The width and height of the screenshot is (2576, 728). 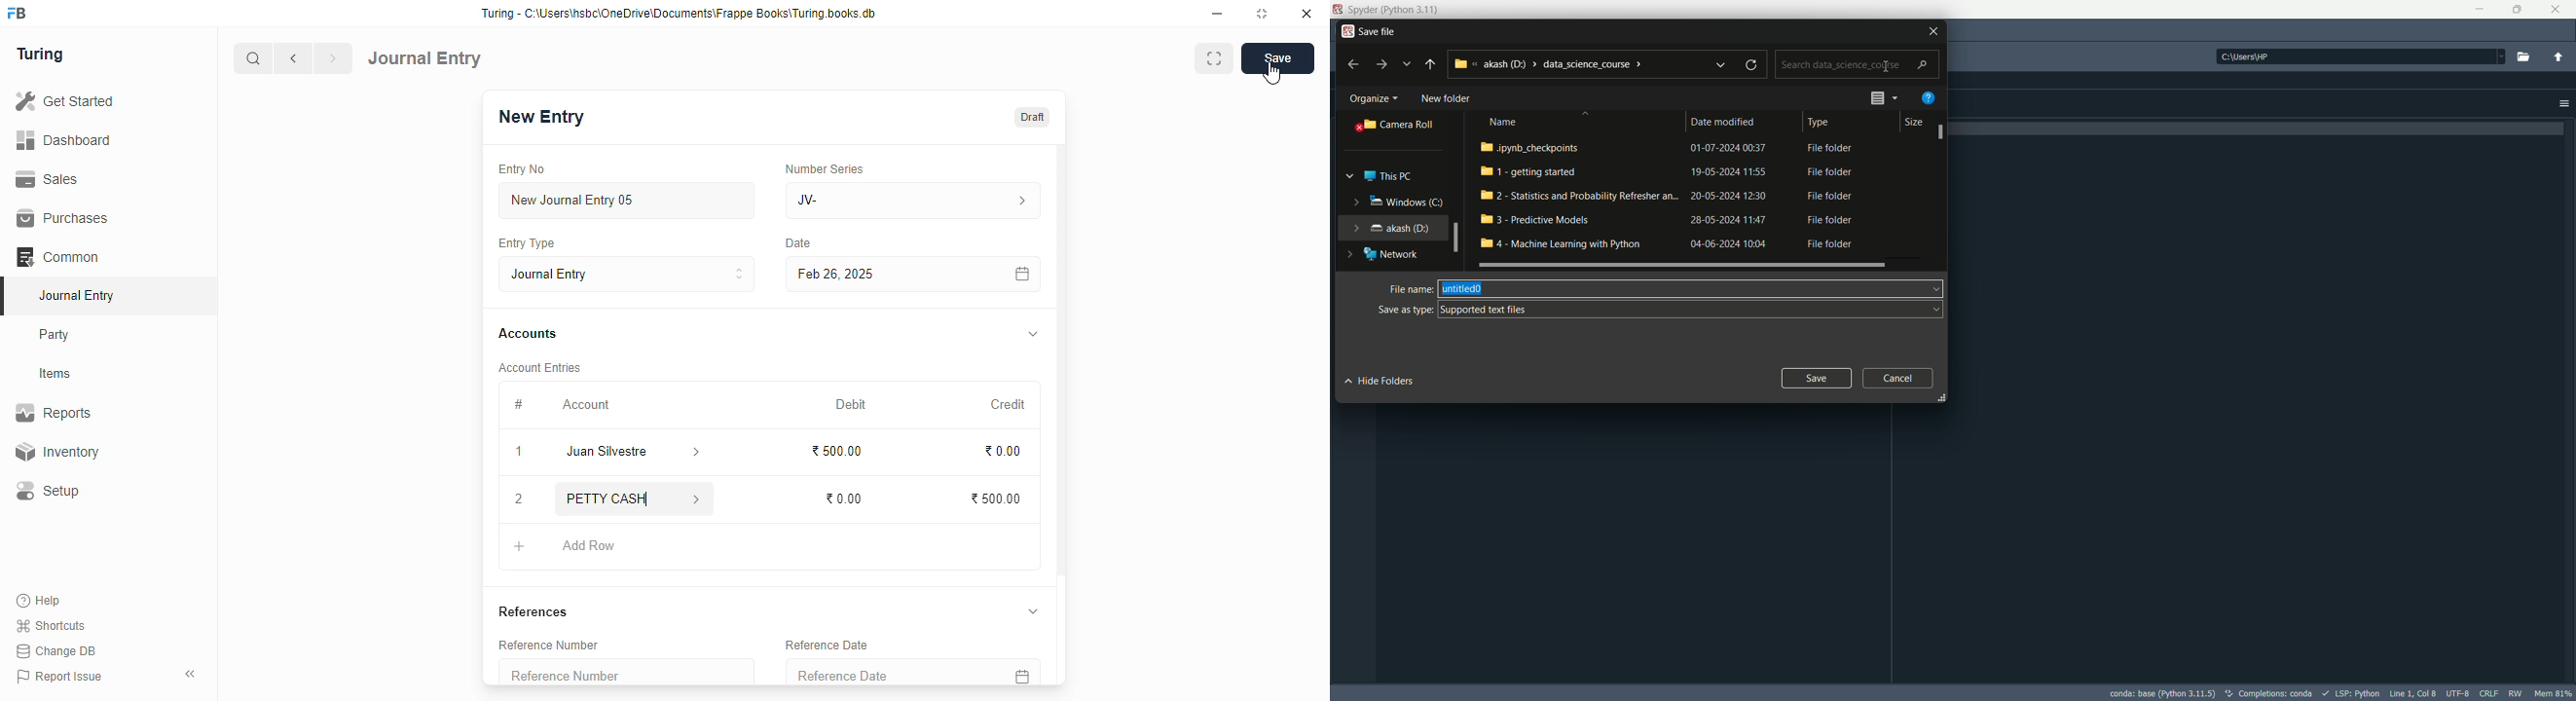 What do you see at coordinates (824, 168) in the screenshot?
I see `number series` at bounding box center [824, 168].